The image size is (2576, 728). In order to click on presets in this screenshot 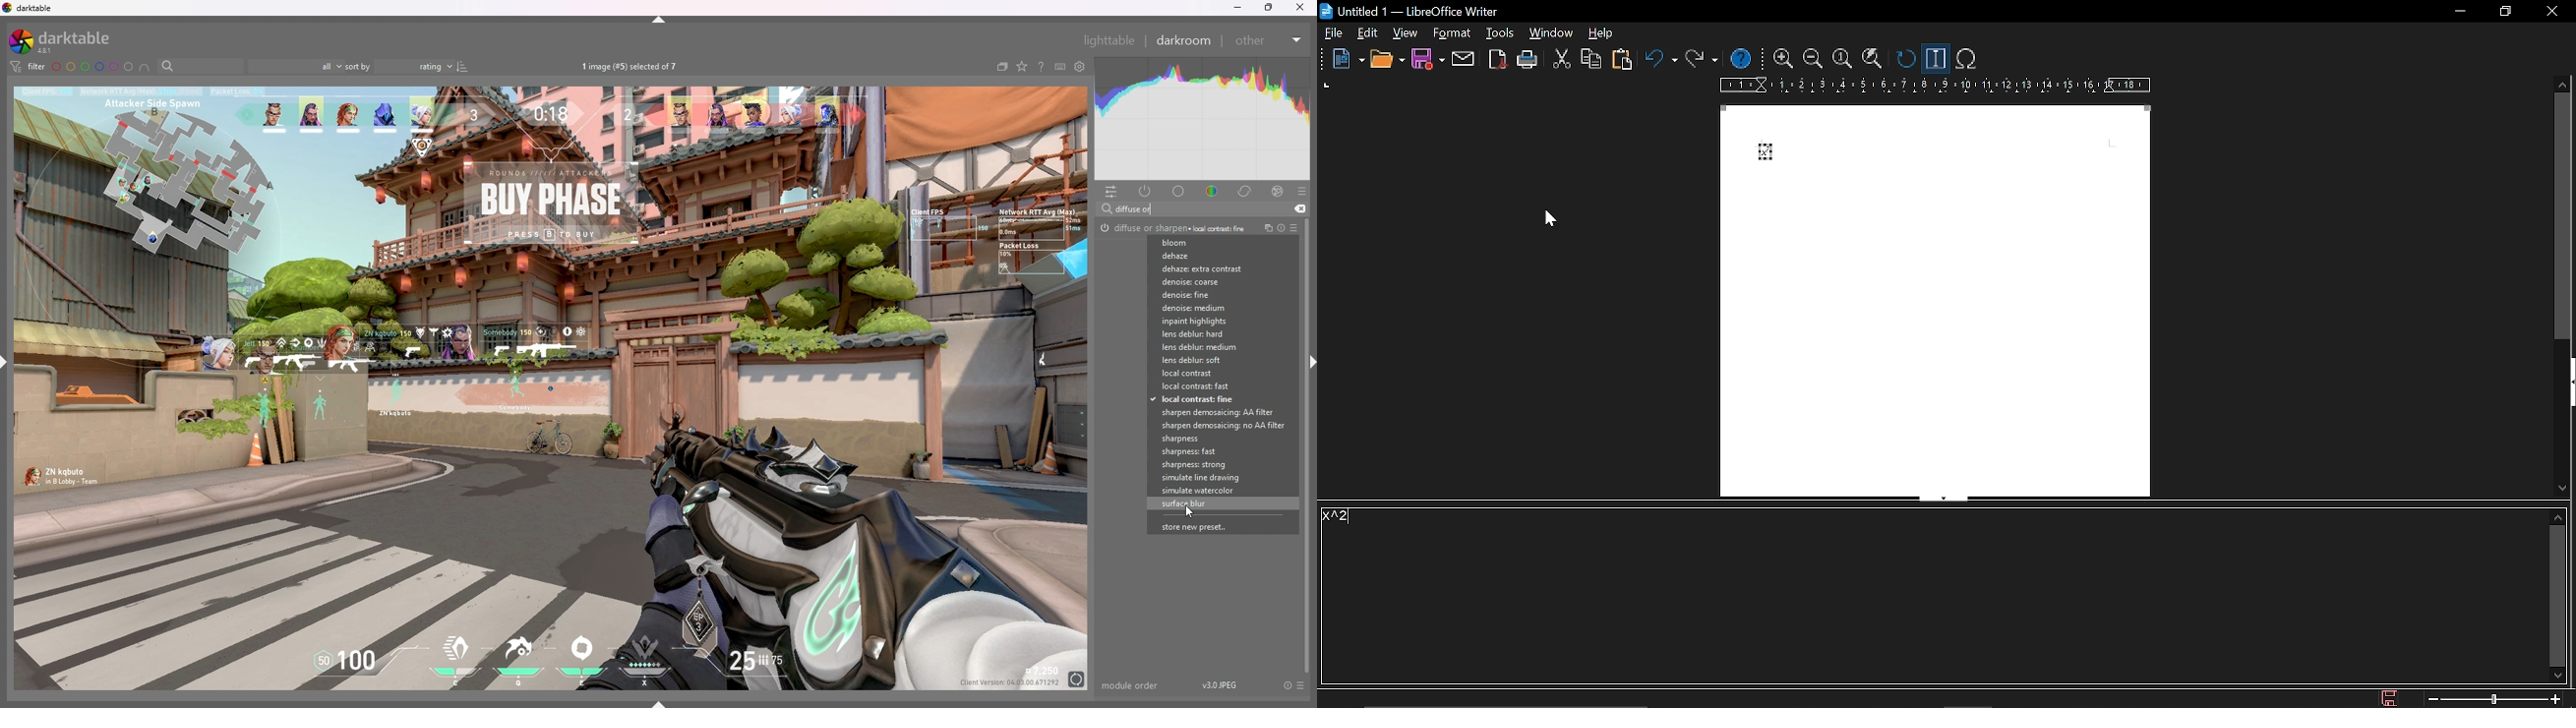, I will do `click(1294, 228)`.